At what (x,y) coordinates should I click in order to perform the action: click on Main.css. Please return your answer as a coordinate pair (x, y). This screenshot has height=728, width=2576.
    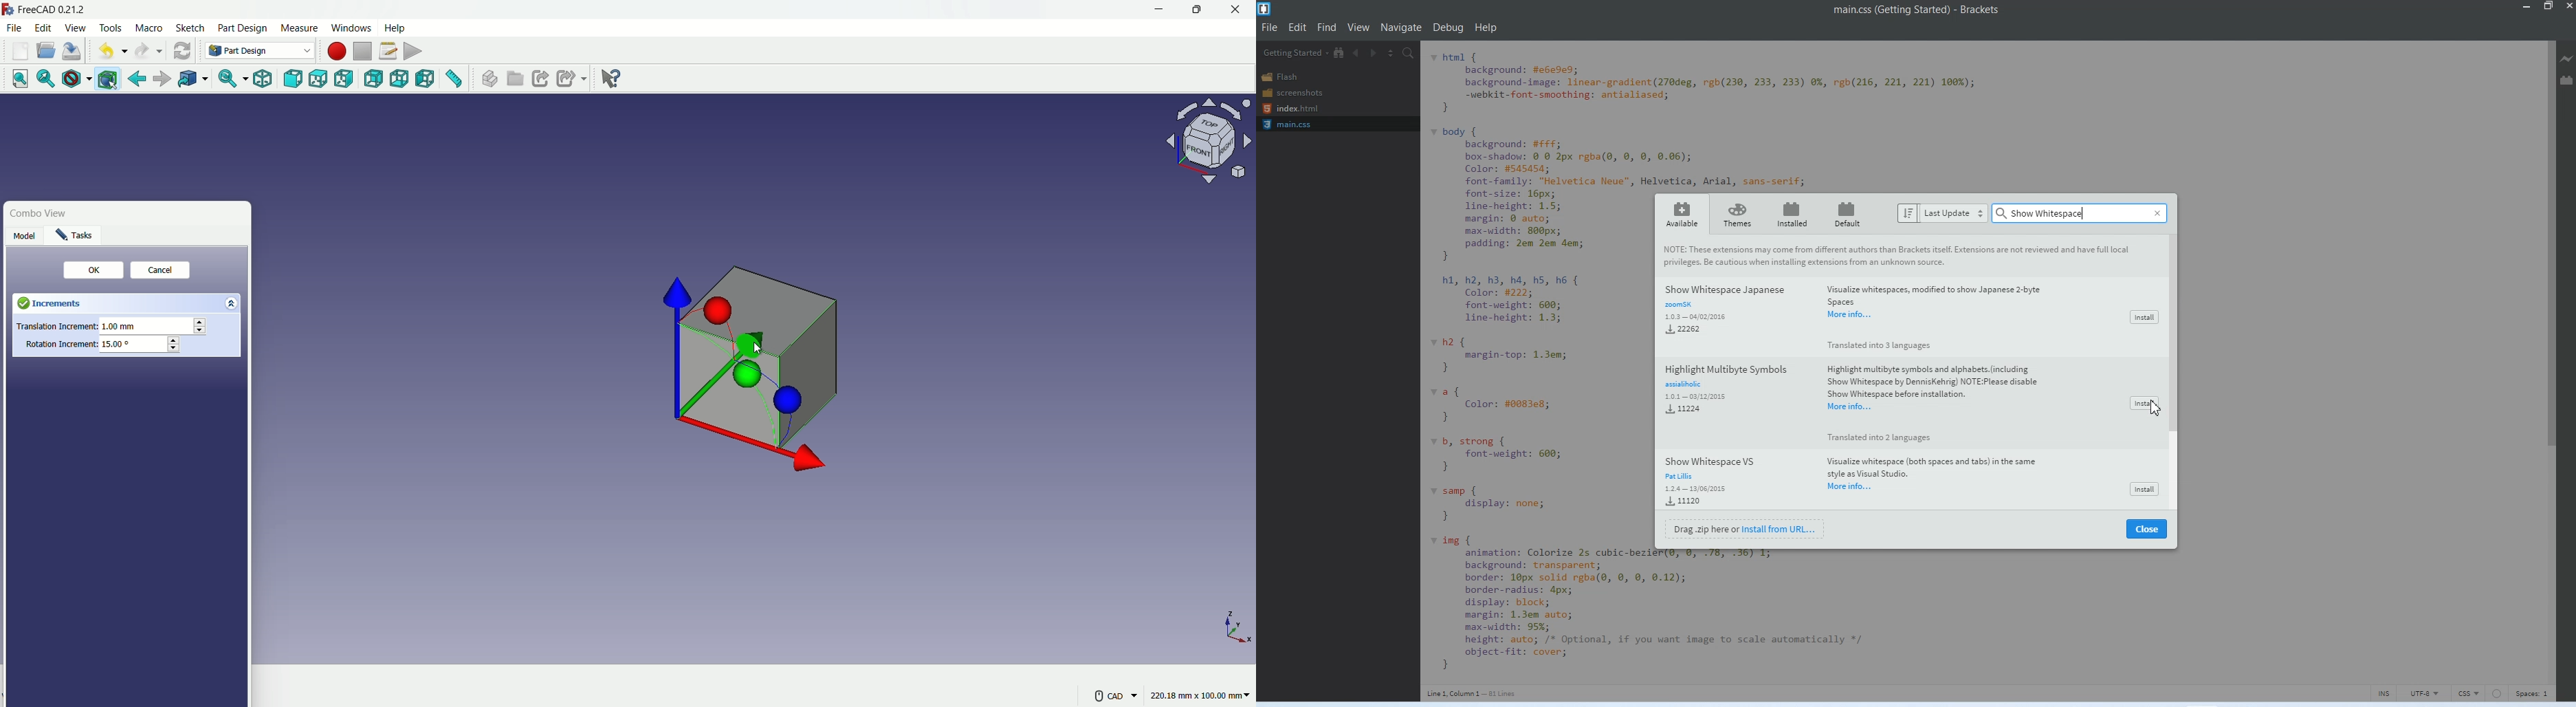
    Looking at the image, I should click on (1288, 124).